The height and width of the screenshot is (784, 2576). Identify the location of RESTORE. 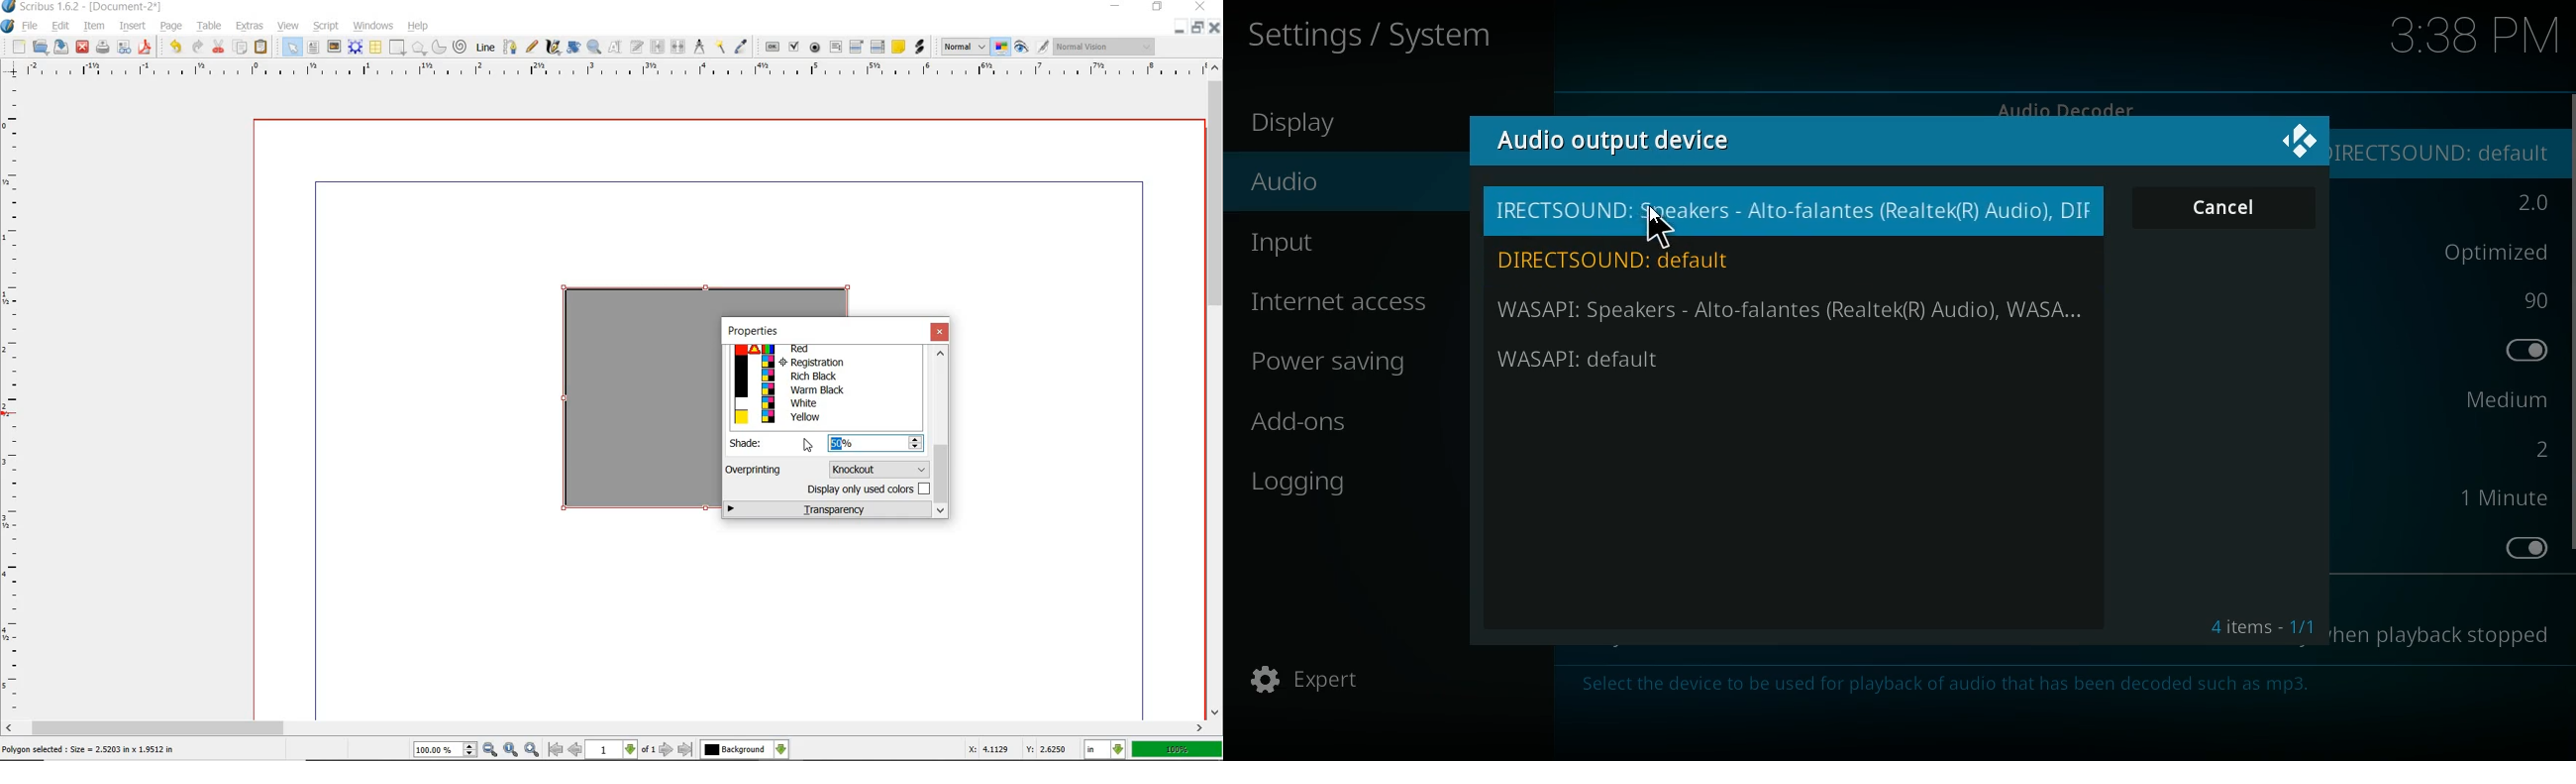
(1195, 30).